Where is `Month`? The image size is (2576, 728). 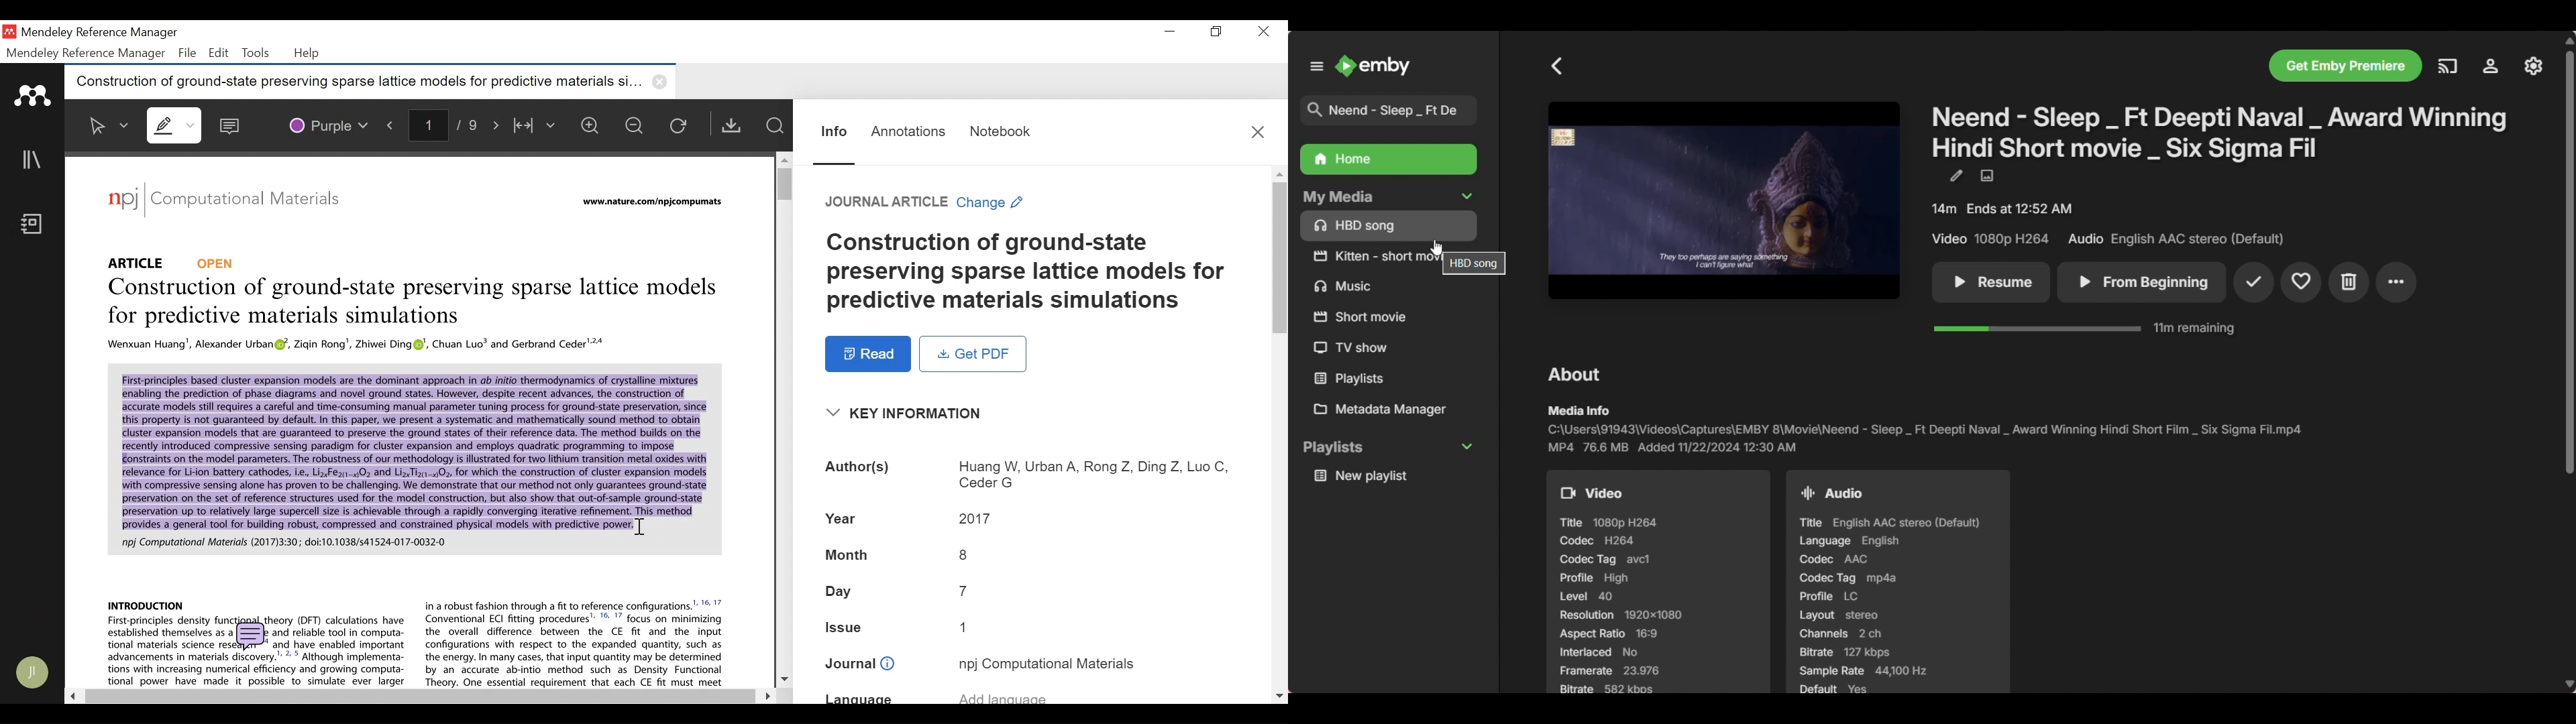 Month is located at coordinates (847, 556).